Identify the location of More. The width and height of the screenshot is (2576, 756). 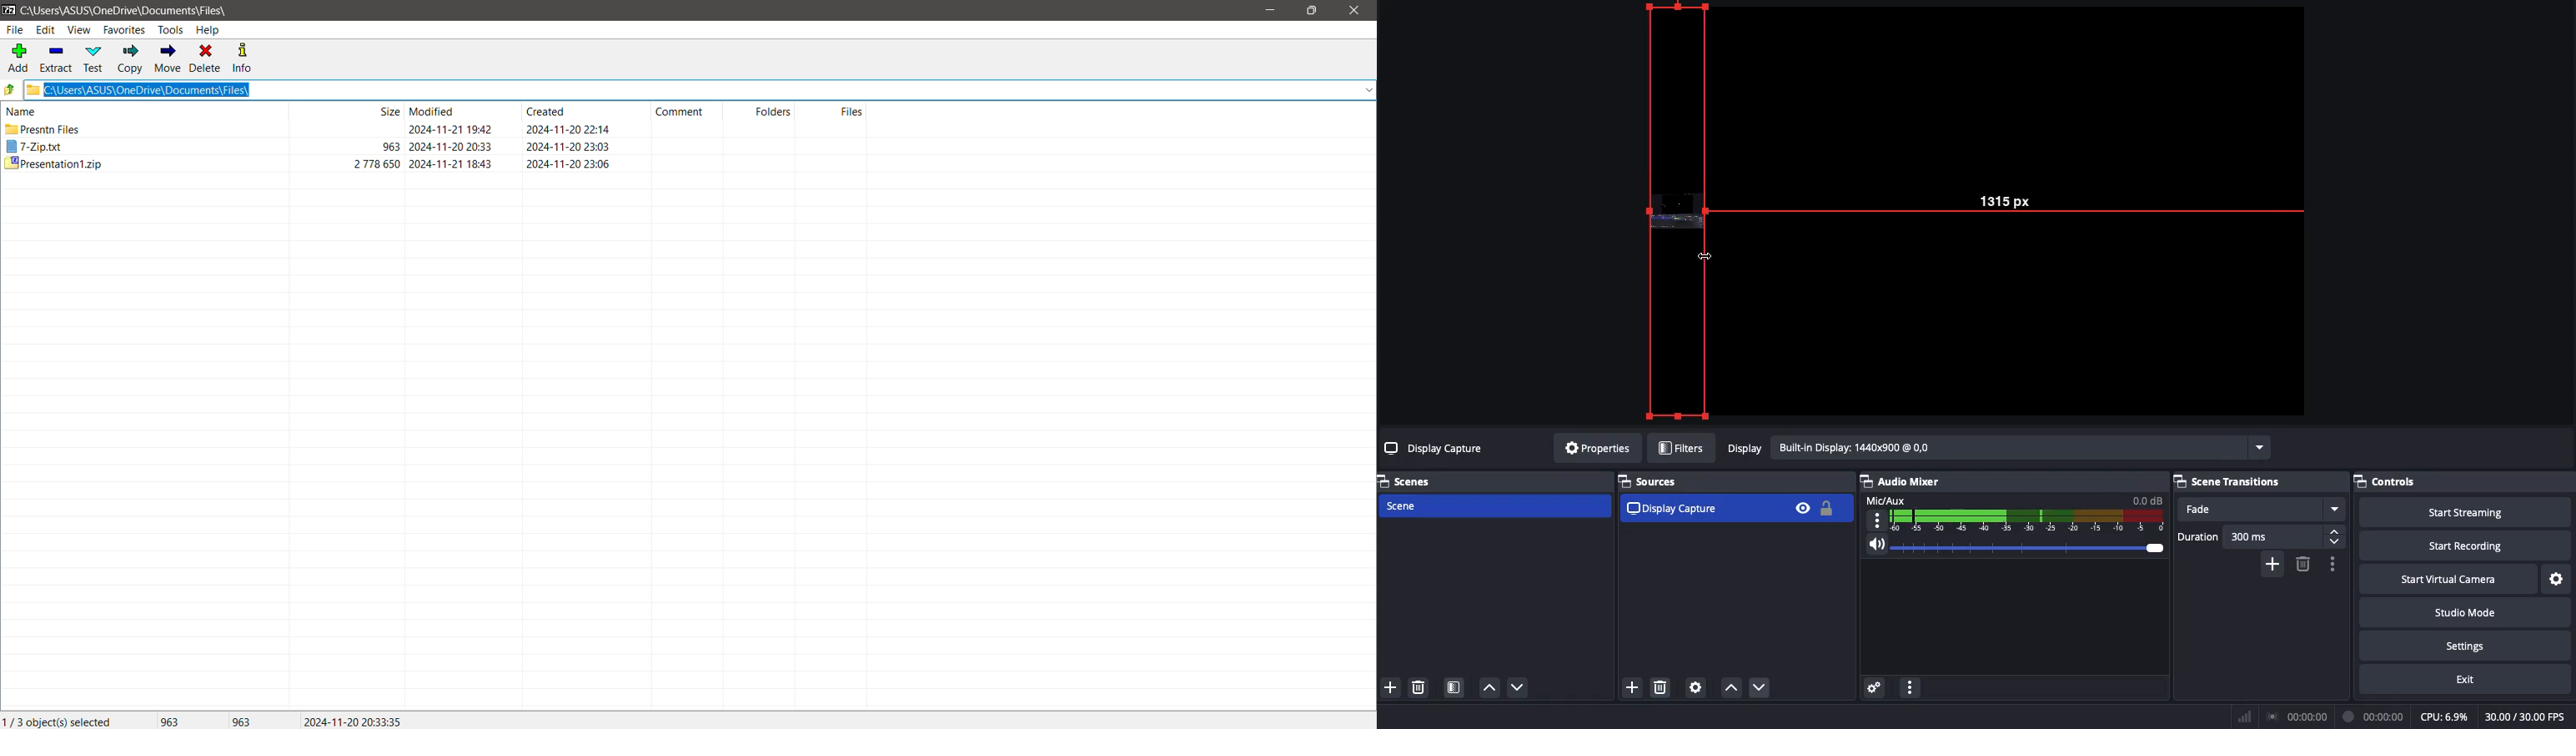
(1909, 690).